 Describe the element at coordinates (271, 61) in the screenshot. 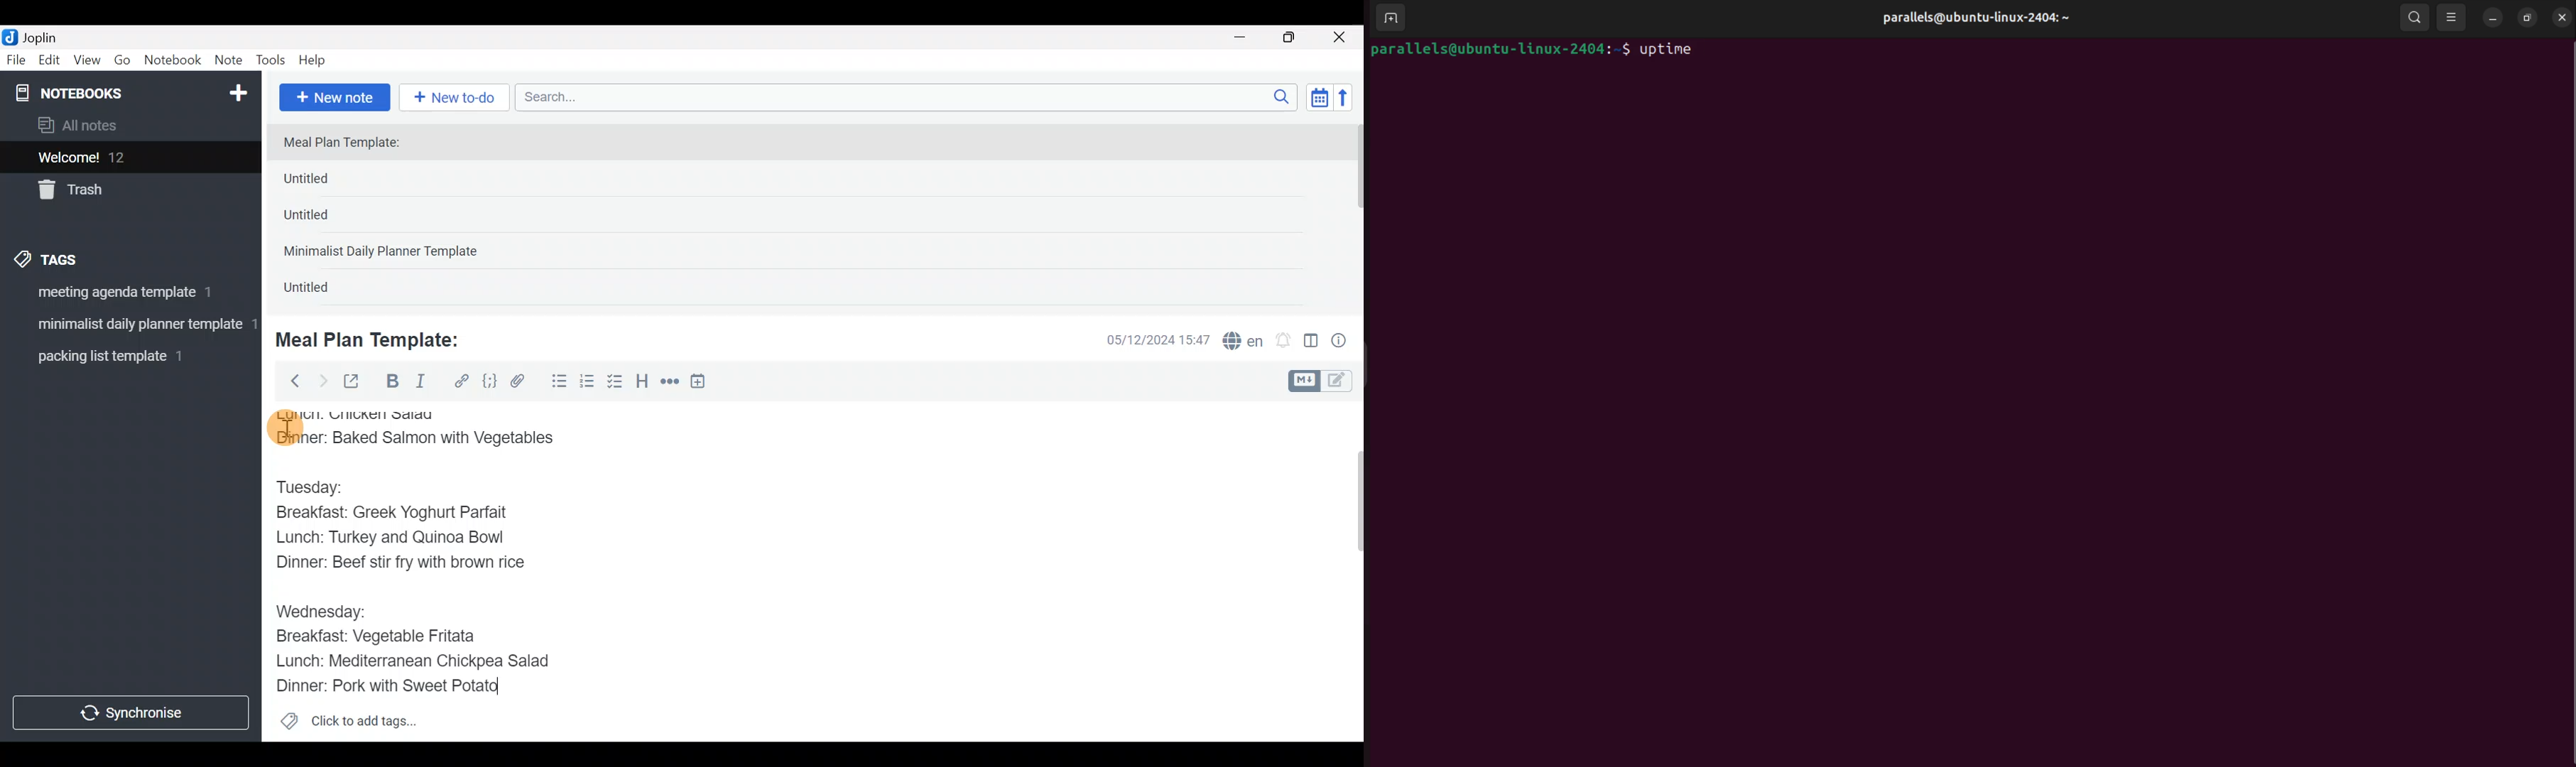

I see `Tools` at that location.